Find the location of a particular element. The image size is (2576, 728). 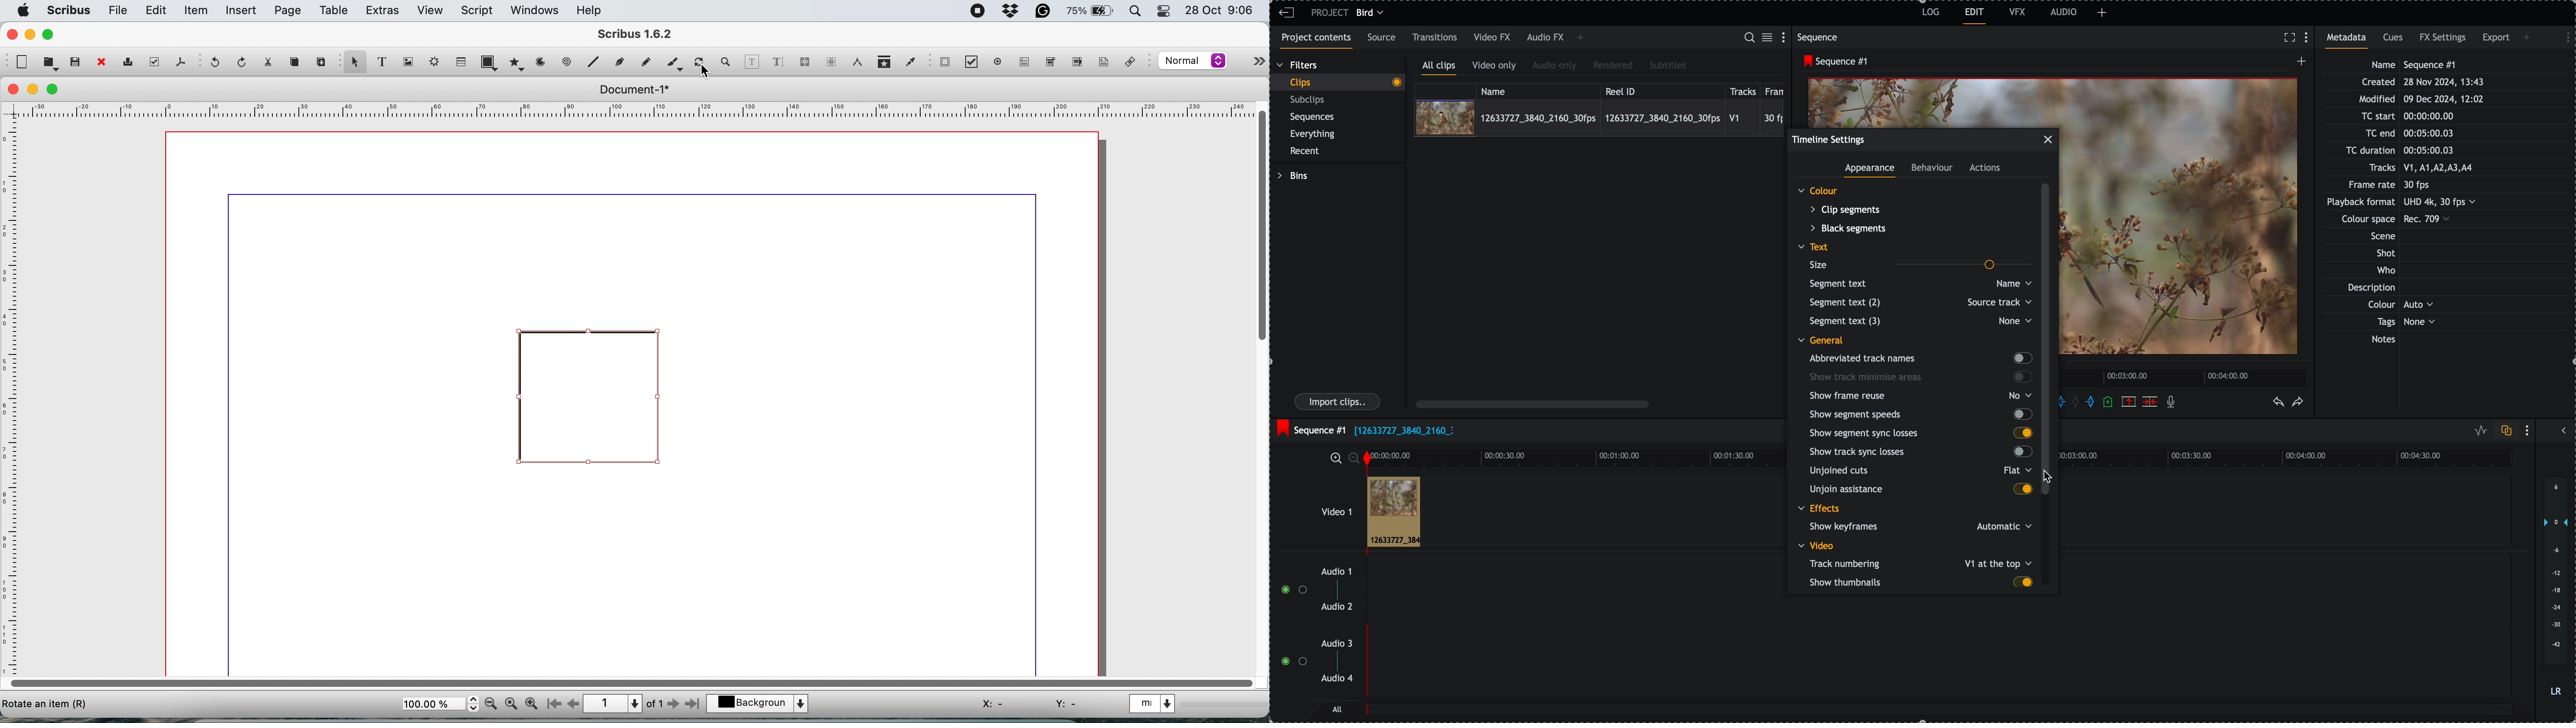

page 1 of 1 is located at coordinates (623, 703).